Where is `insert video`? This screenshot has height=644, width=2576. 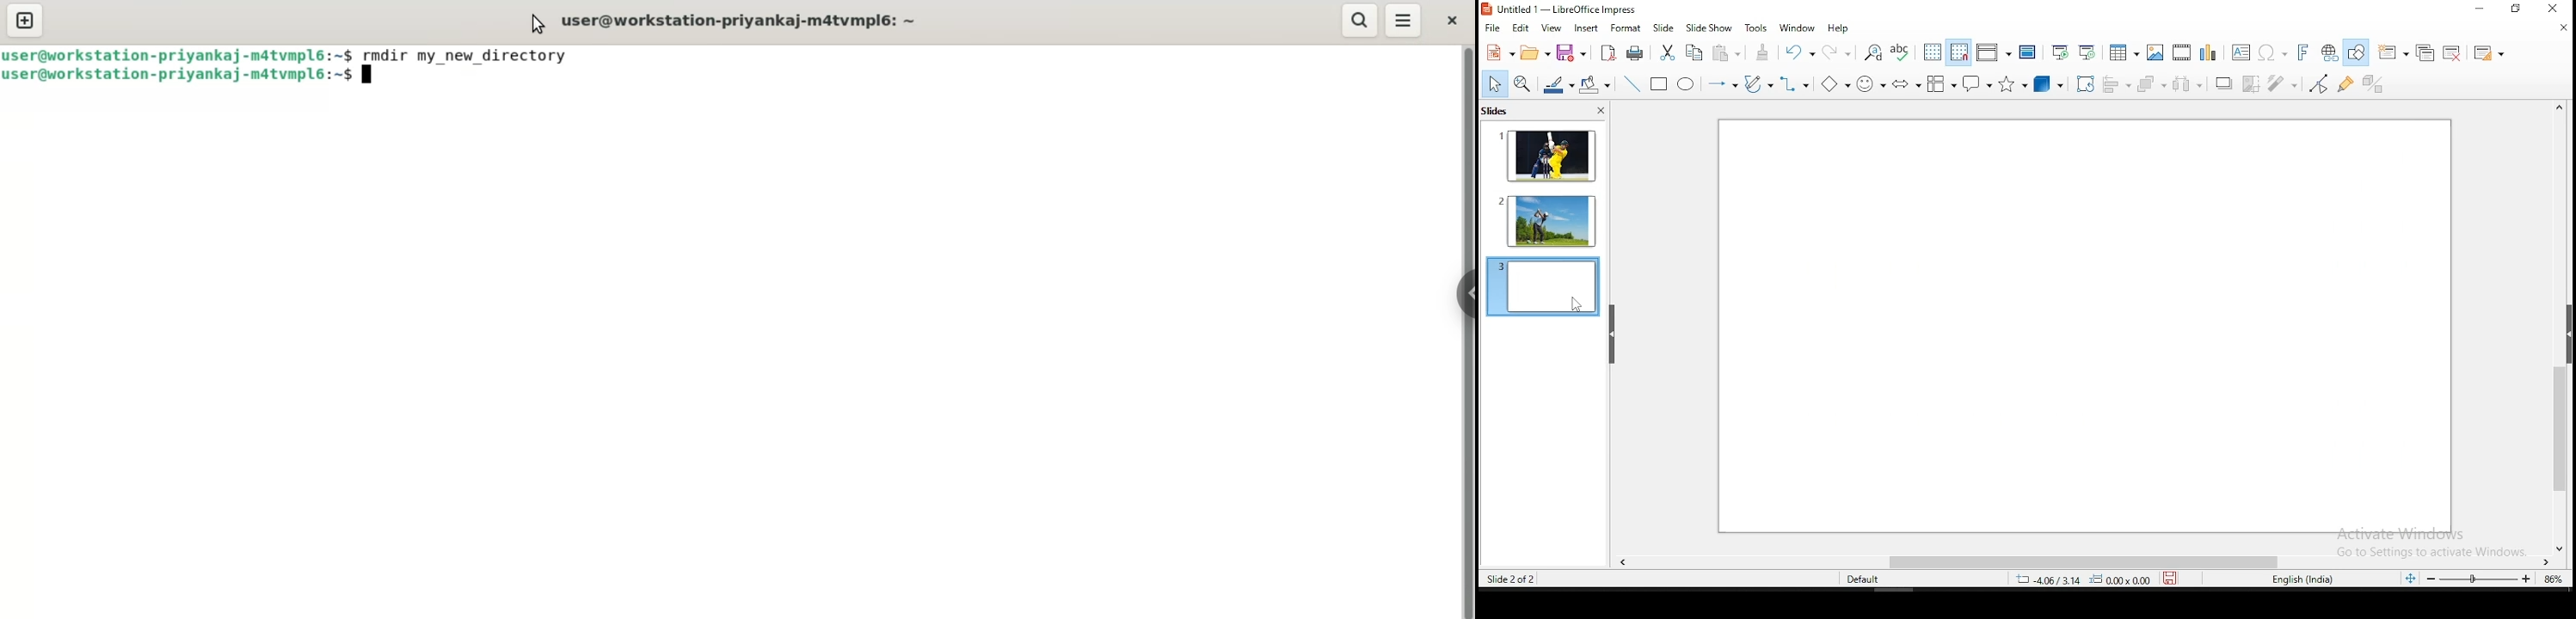 insert video is located at coordinates (2180, 51).